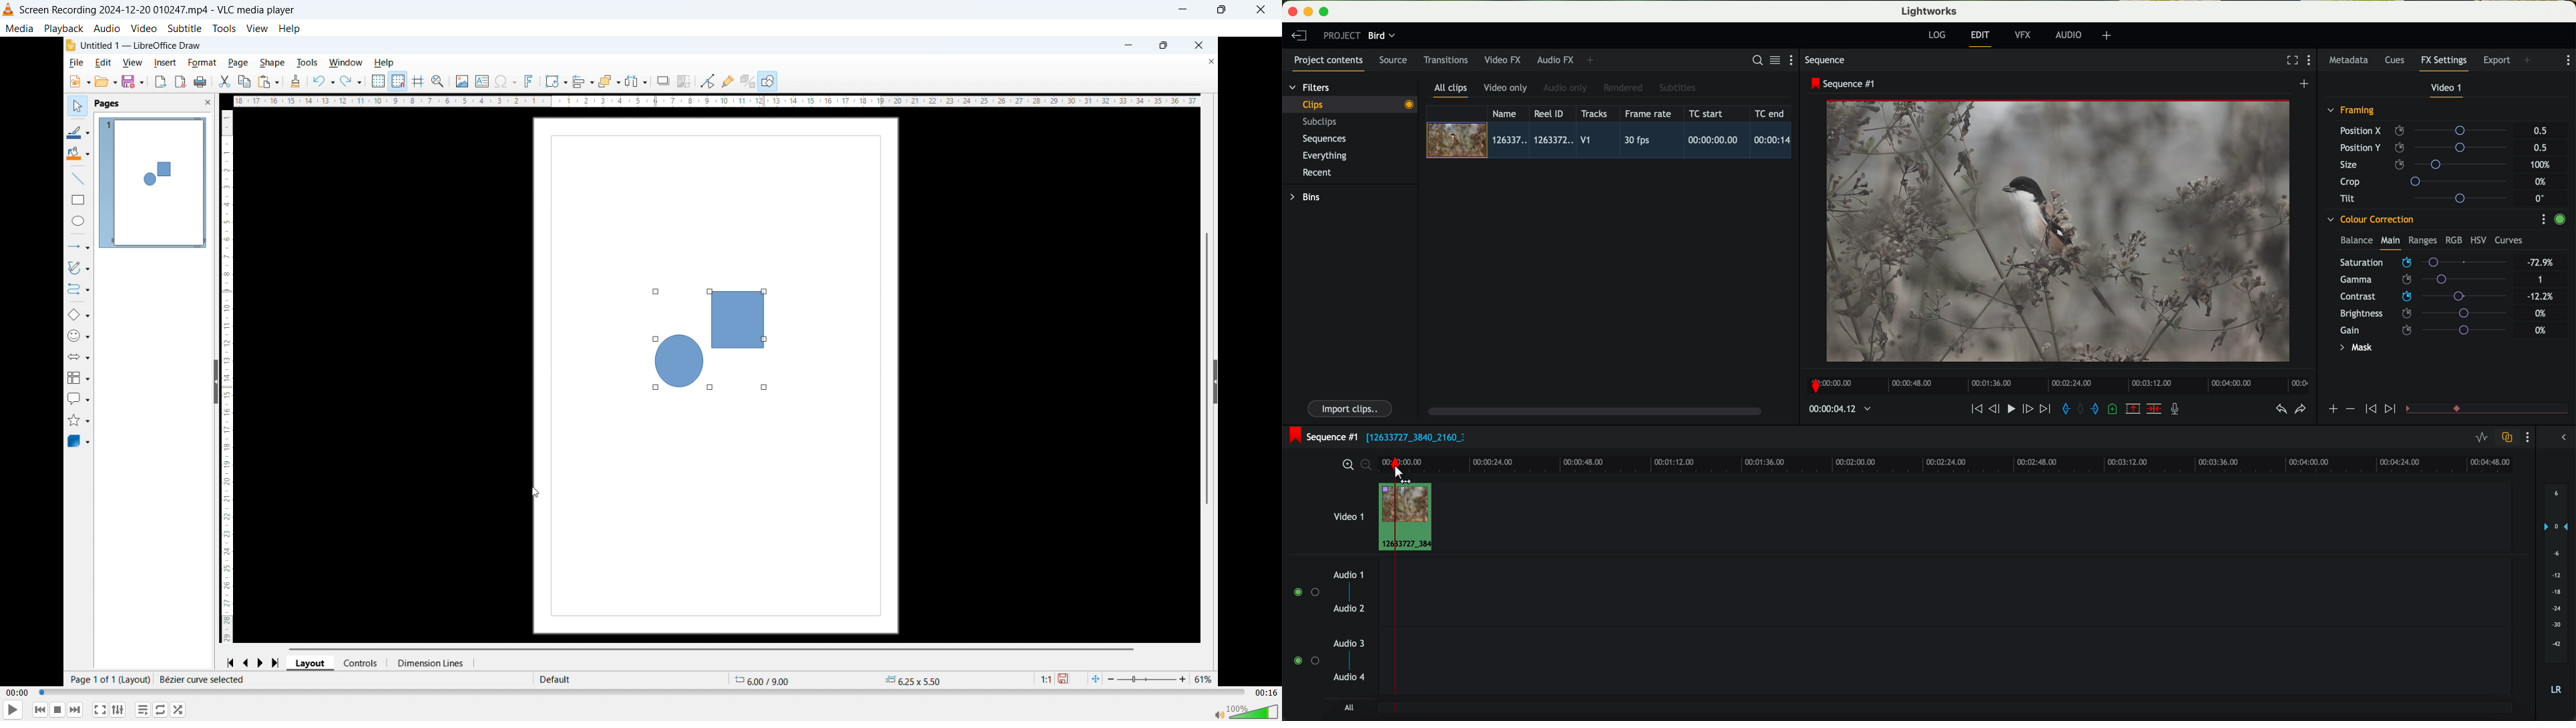  Describe the element at coordinates (1844, 84) in the screenshot. I see `sequence #1` at that location.